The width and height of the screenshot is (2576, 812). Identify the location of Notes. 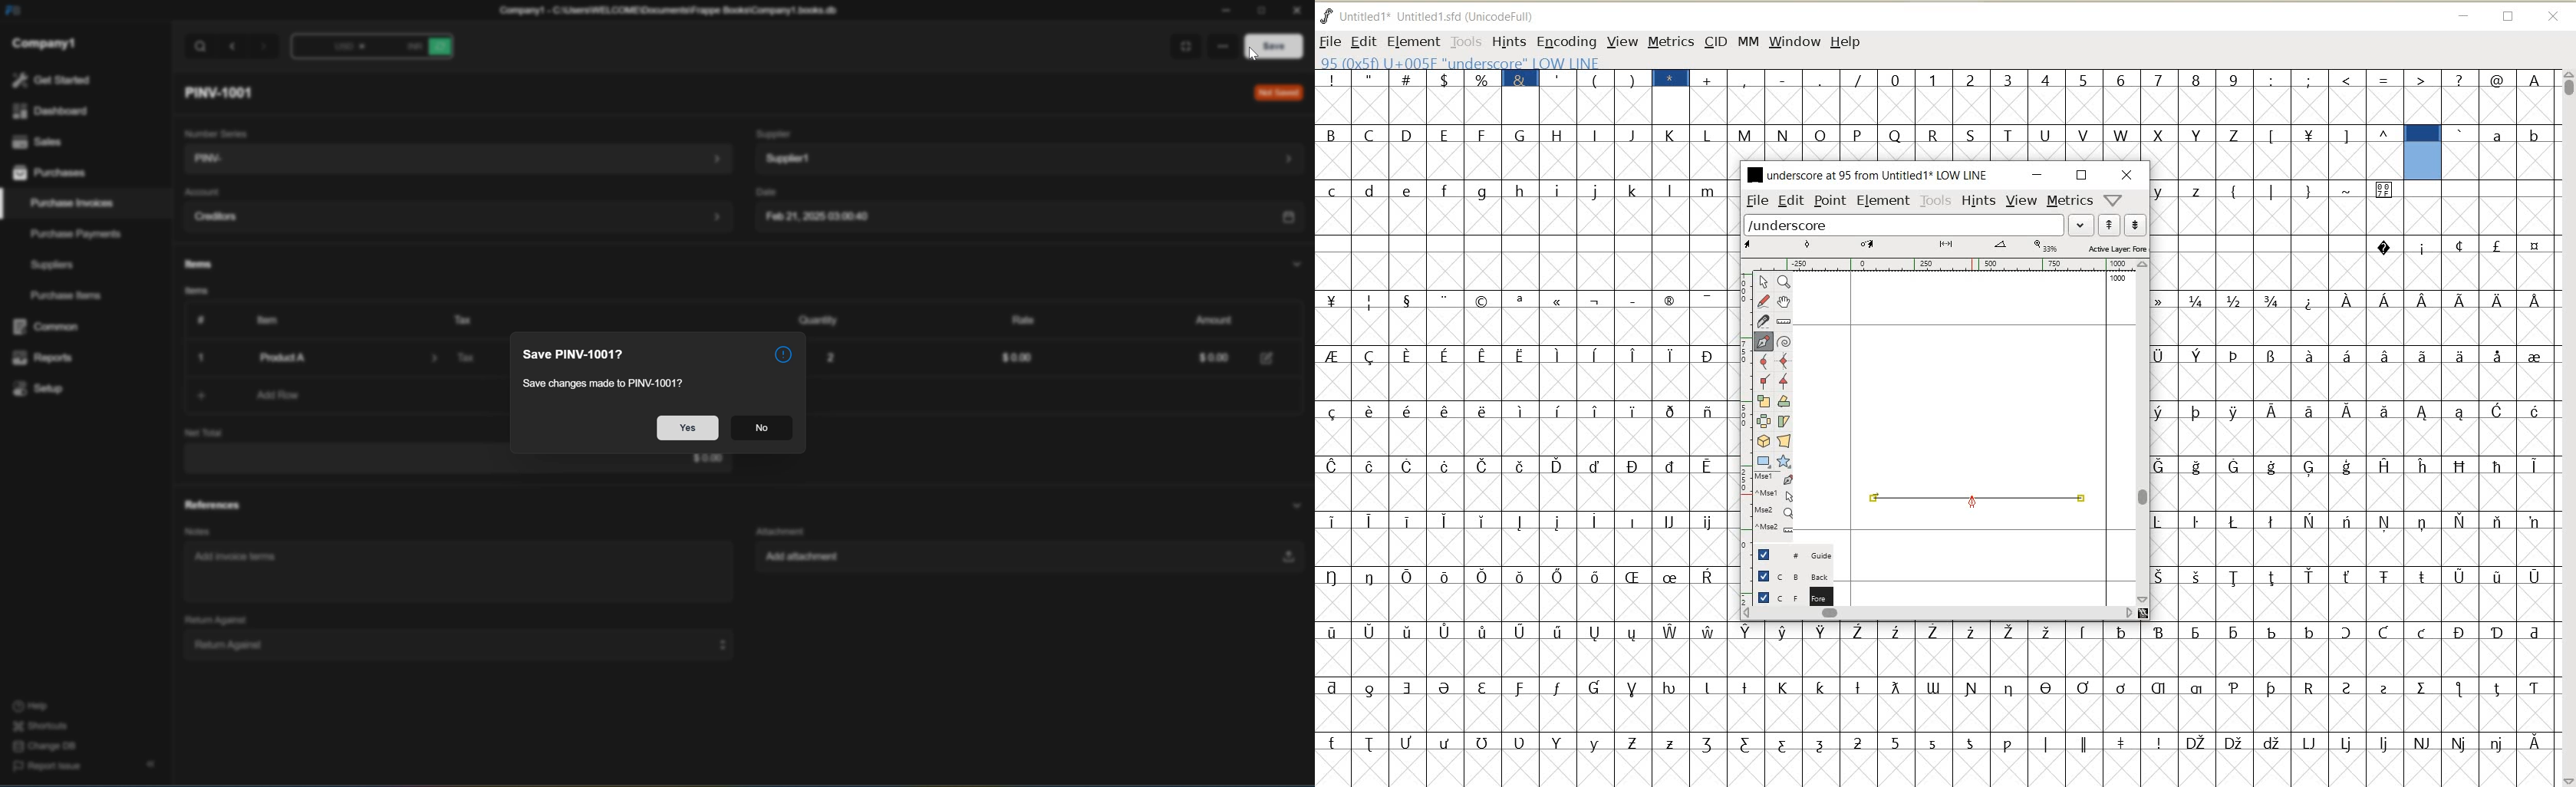
(194, 532).